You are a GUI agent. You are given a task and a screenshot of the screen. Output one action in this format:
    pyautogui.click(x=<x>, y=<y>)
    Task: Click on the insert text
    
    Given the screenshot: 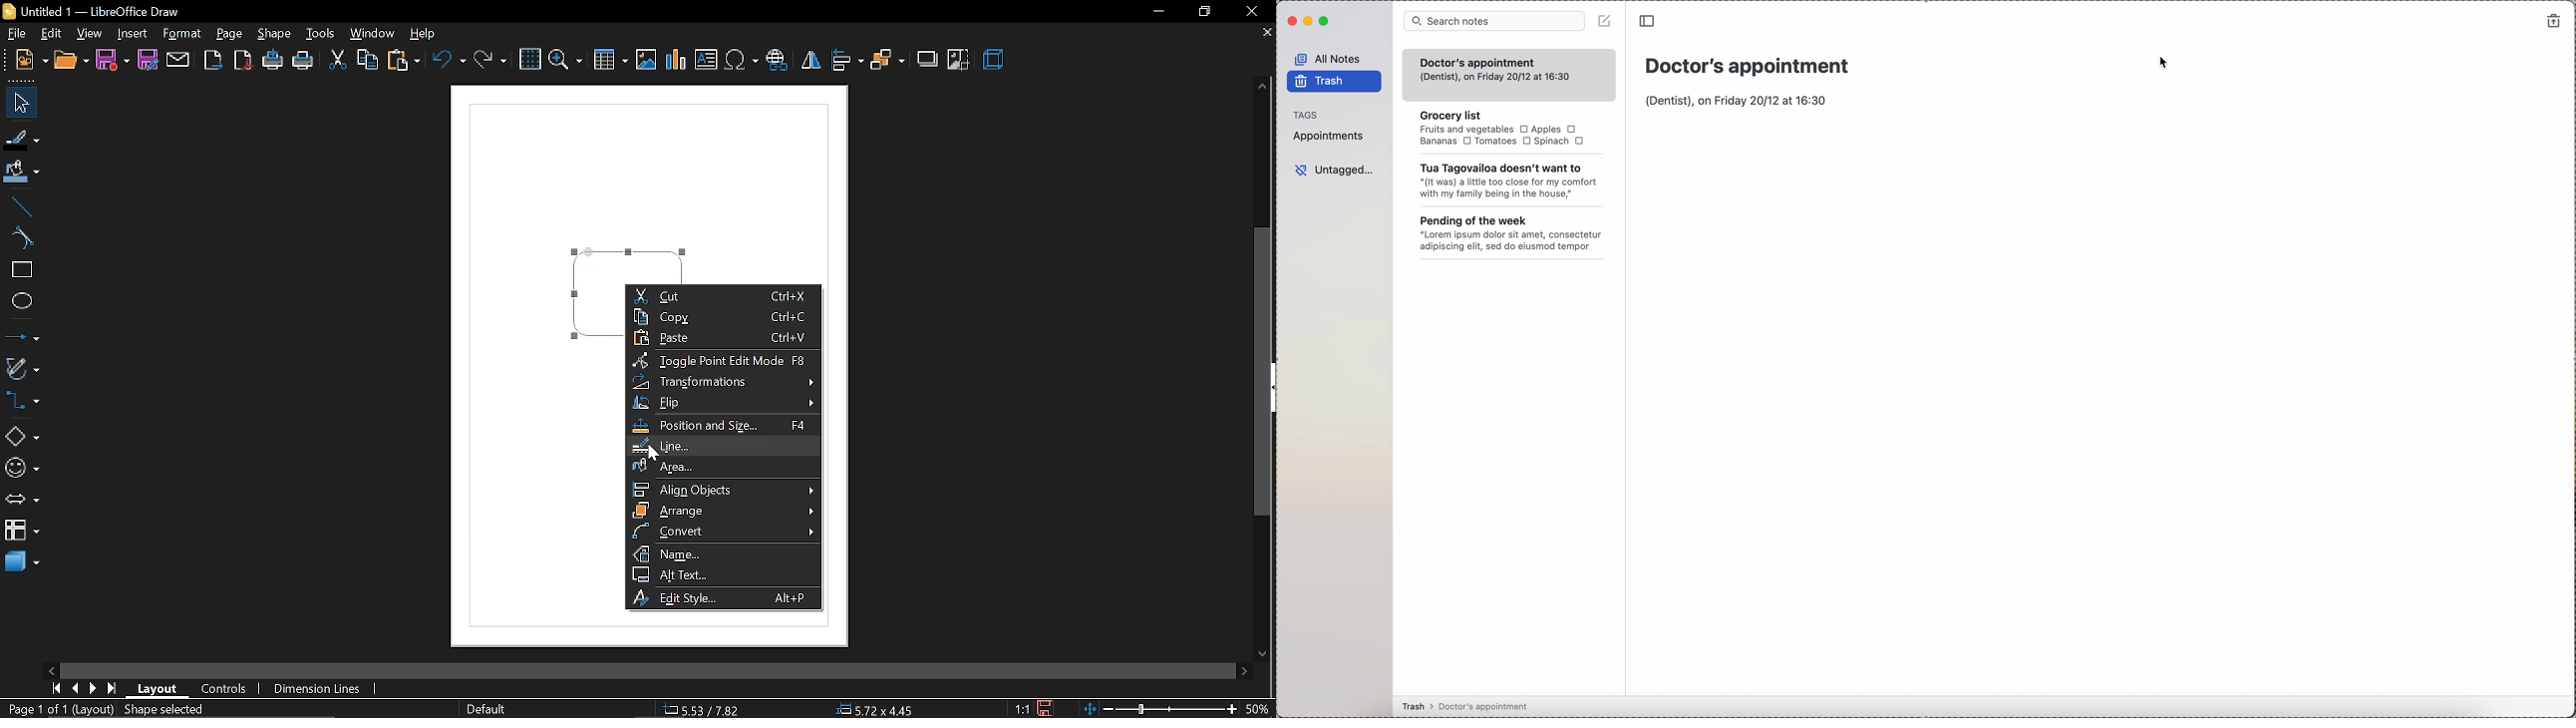 What is the action you would take?
    pyautogui.click(x=708, y=60)
    